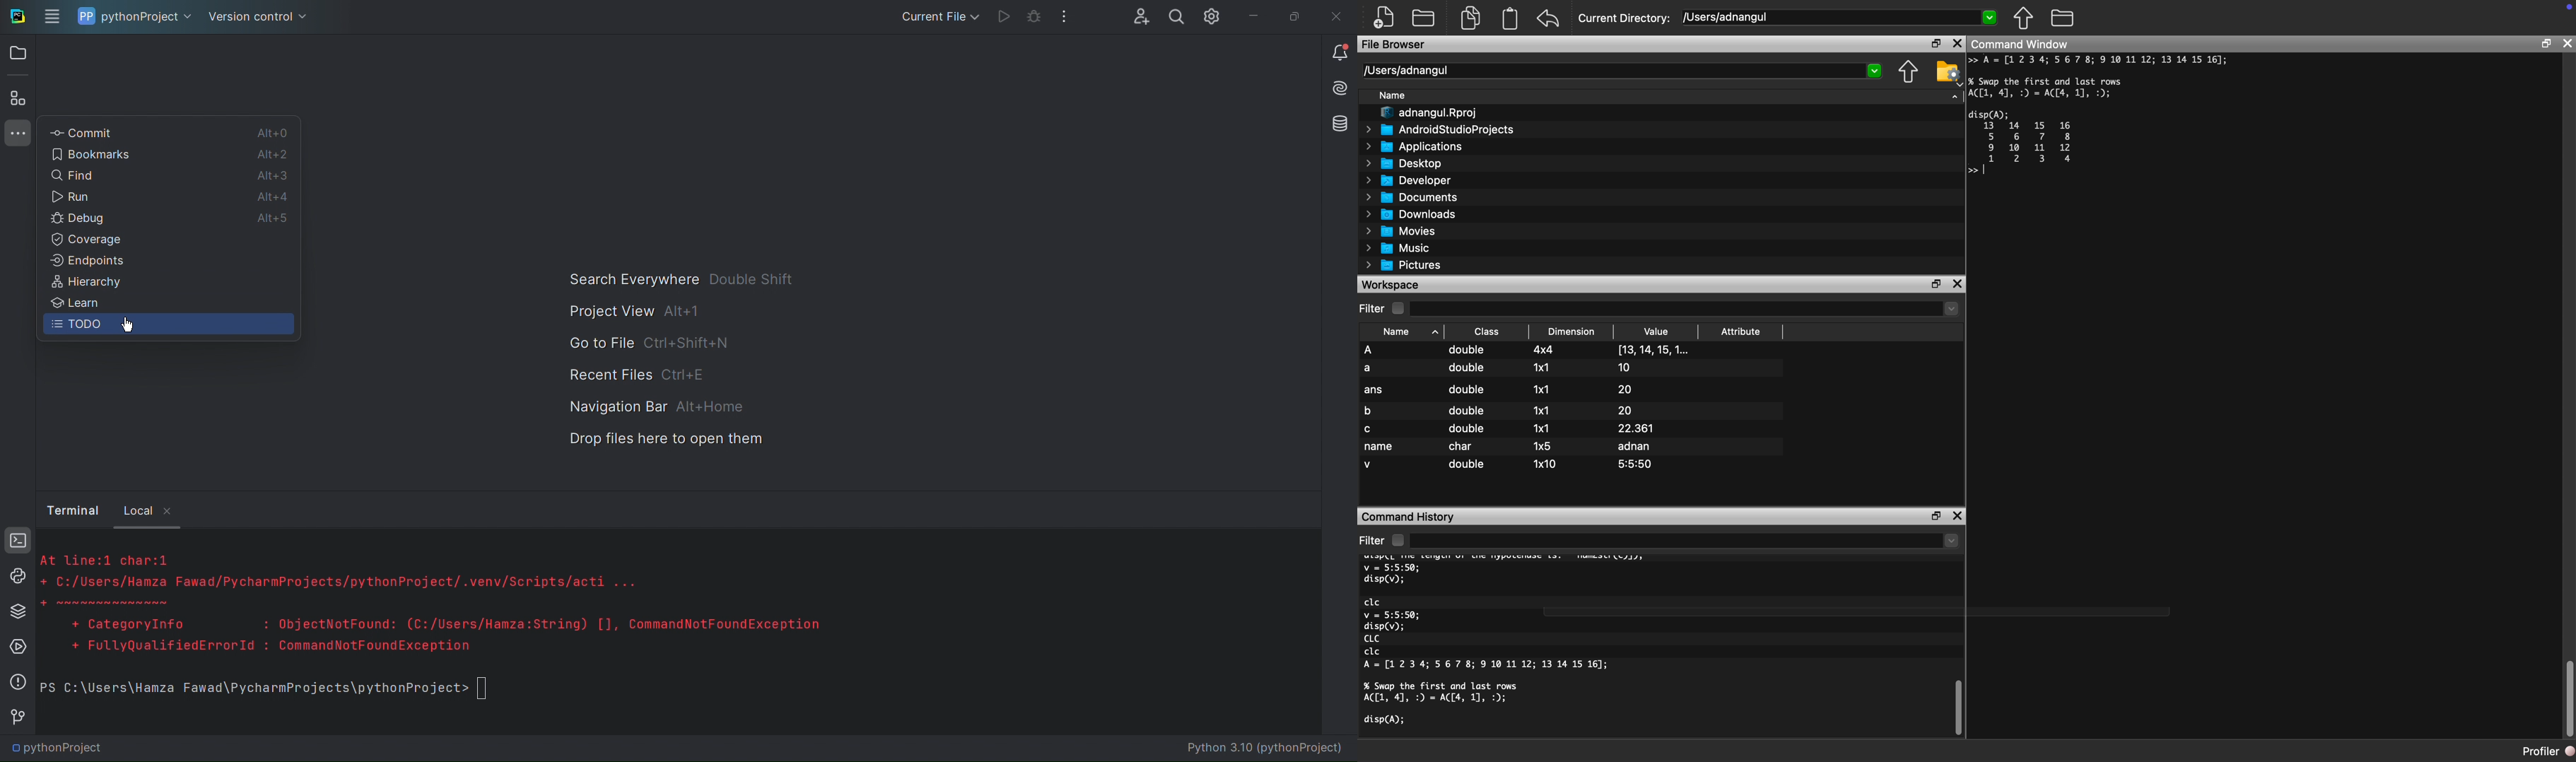 The height and width of the screenshot is (784, 2576). I want to click on Paste, so click(1512, 18).